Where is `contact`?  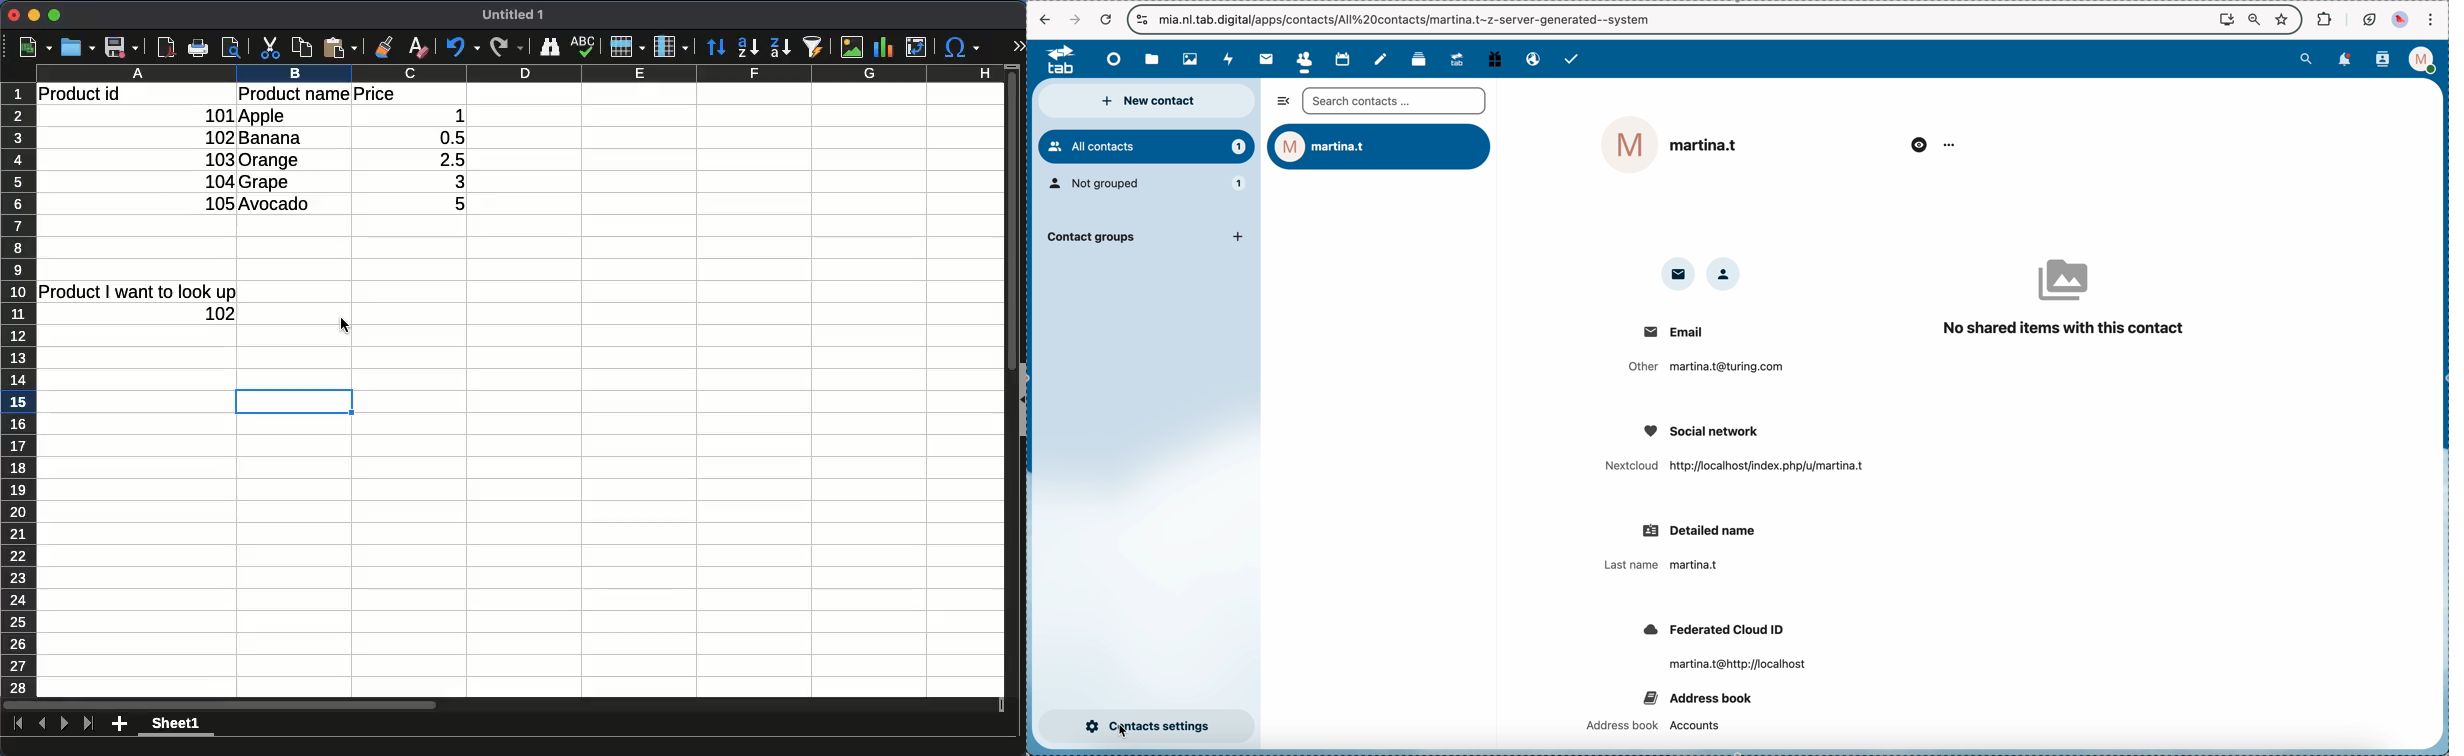
contact is located at coordinates (1728, 275).